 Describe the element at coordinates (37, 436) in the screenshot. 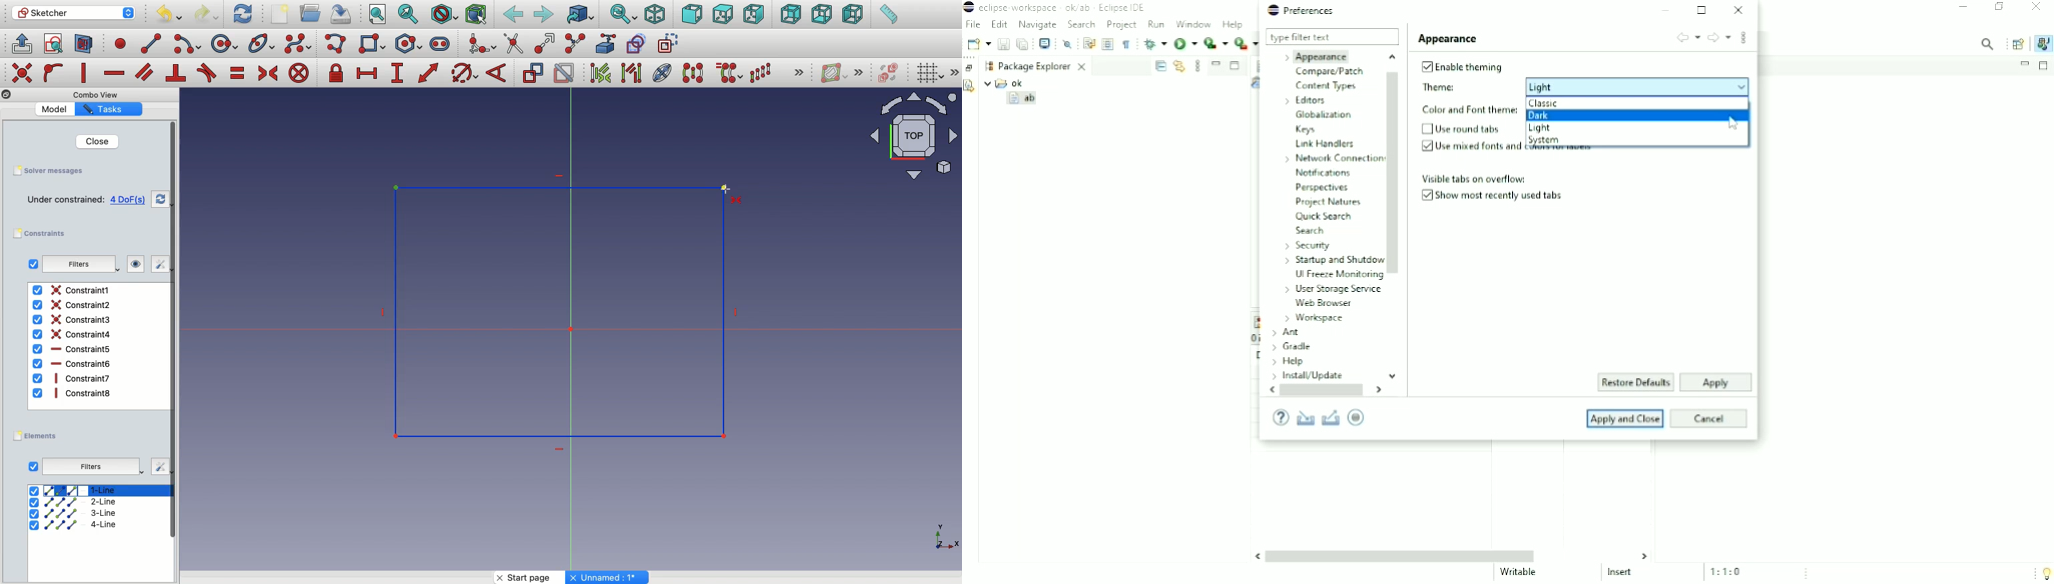

I see `elements` at that location.